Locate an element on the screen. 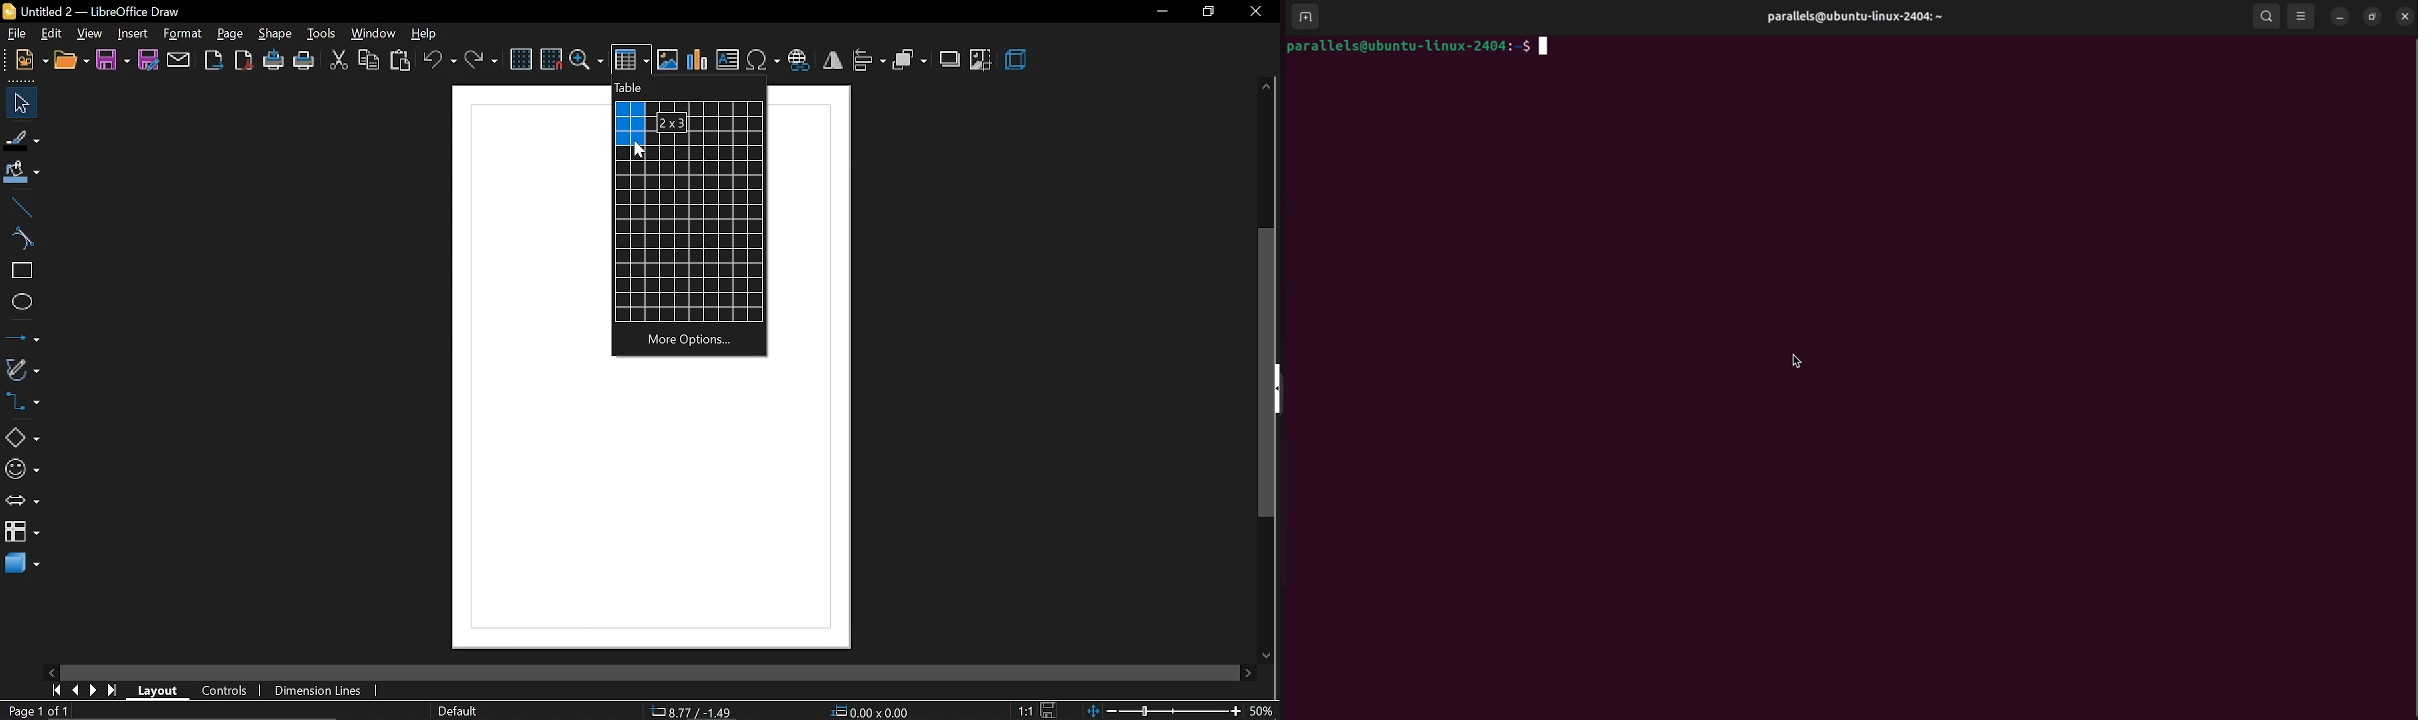 This screenshot has width=2436, height=728. curves and polygons is located at coordinates (22, 370).